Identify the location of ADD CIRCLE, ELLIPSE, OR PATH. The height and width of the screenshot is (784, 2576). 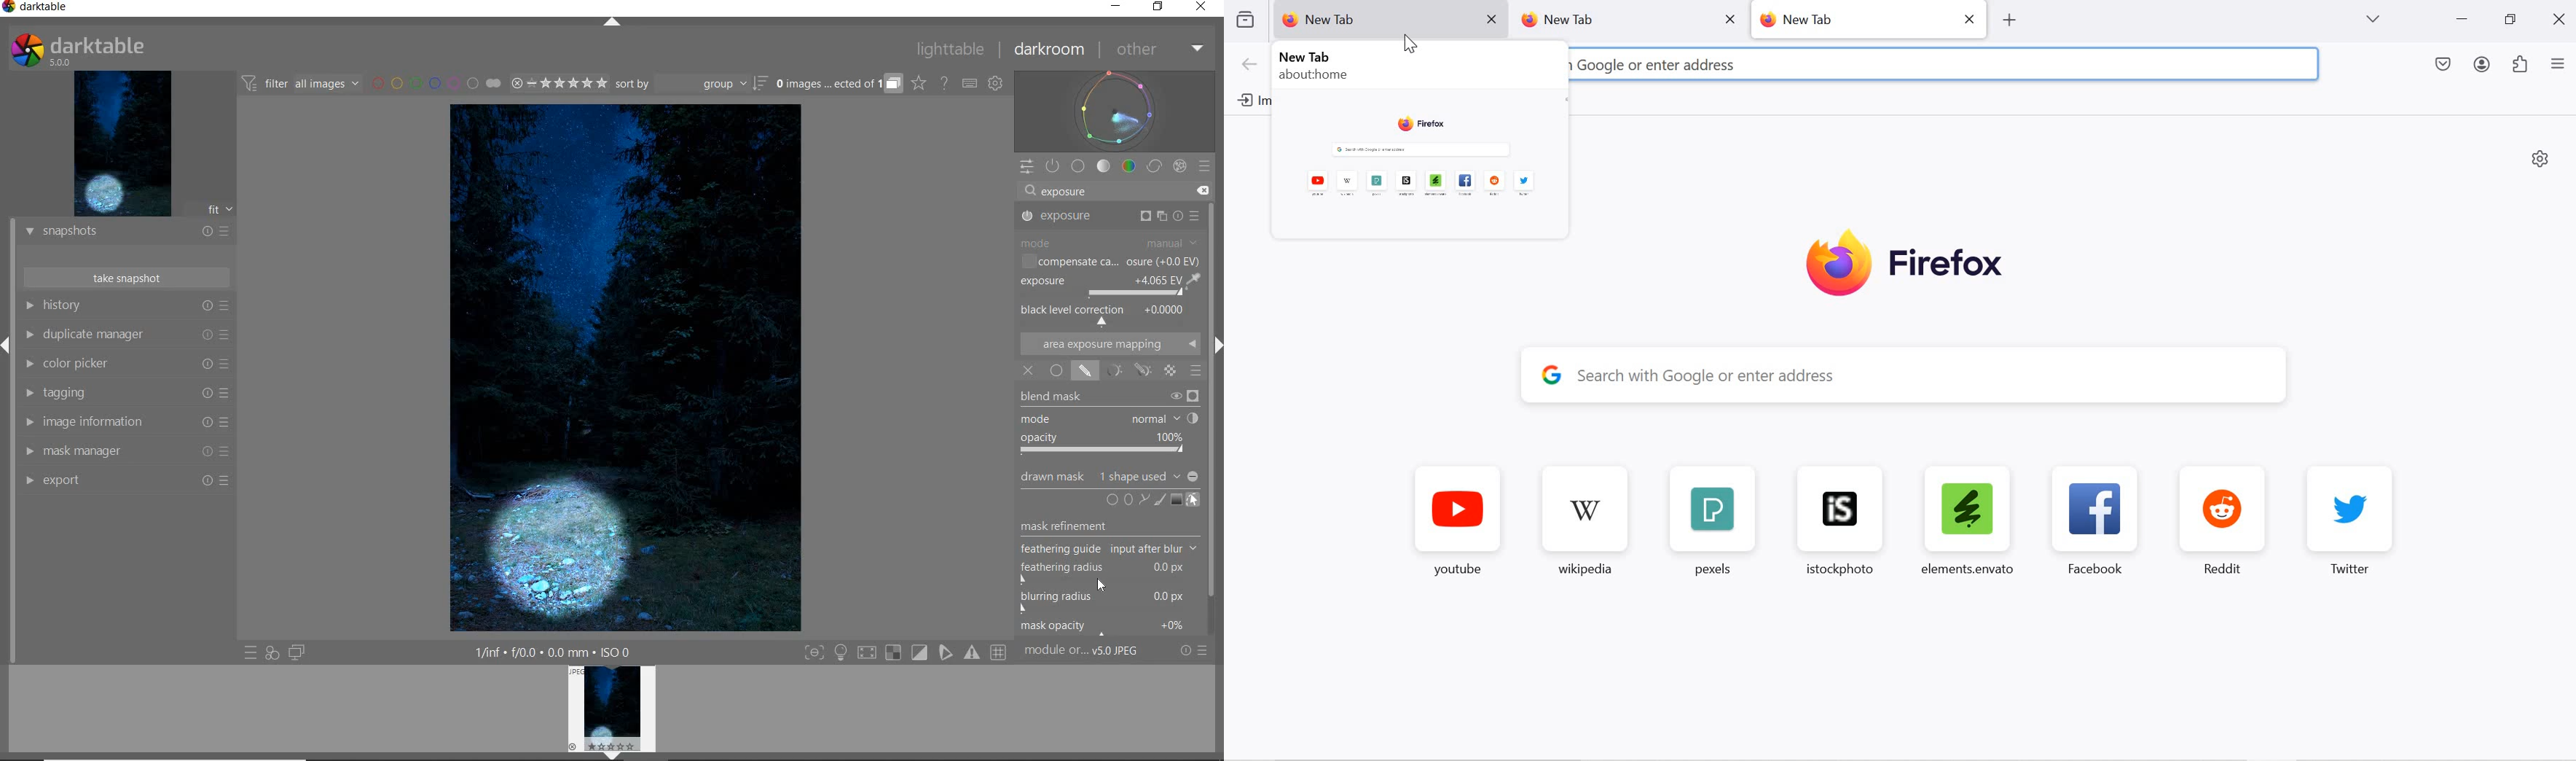
(1138, 499).